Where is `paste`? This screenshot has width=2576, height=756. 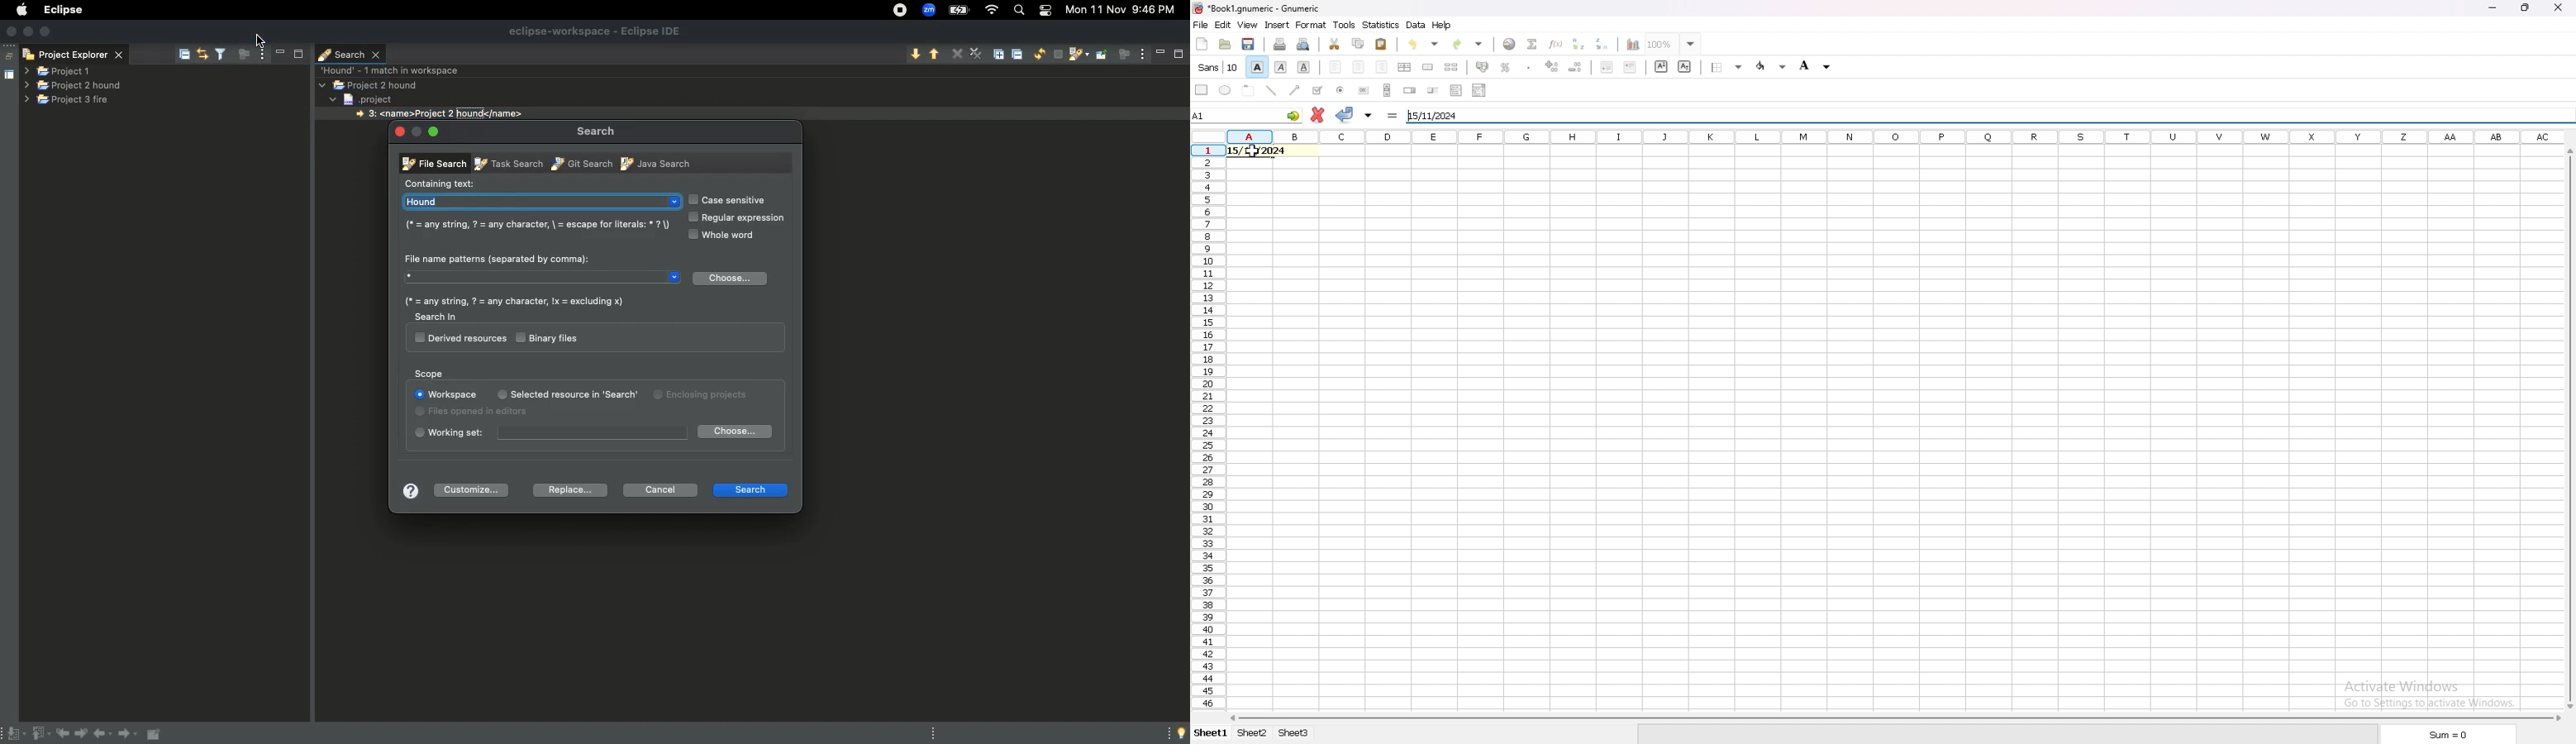
paste is located at coordinates (1381, 45).